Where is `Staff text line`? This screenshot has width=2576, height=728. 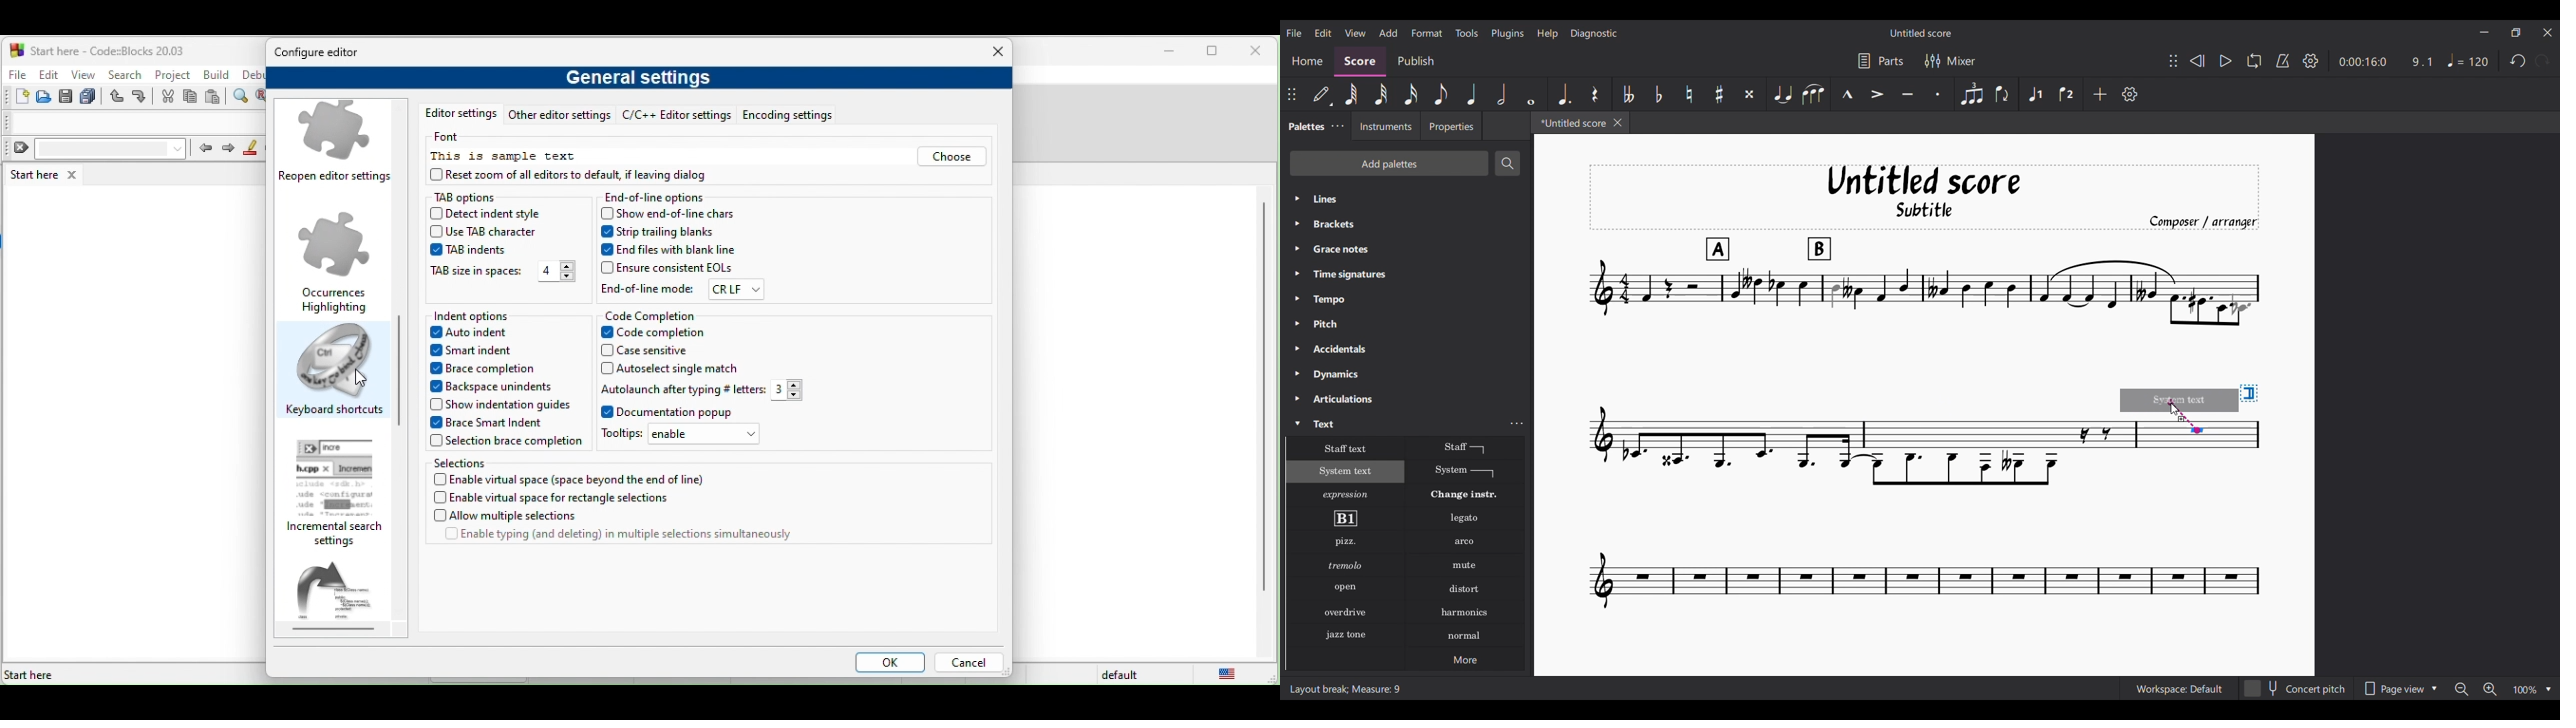 Staff text line is located at coordinates (1465, 447).